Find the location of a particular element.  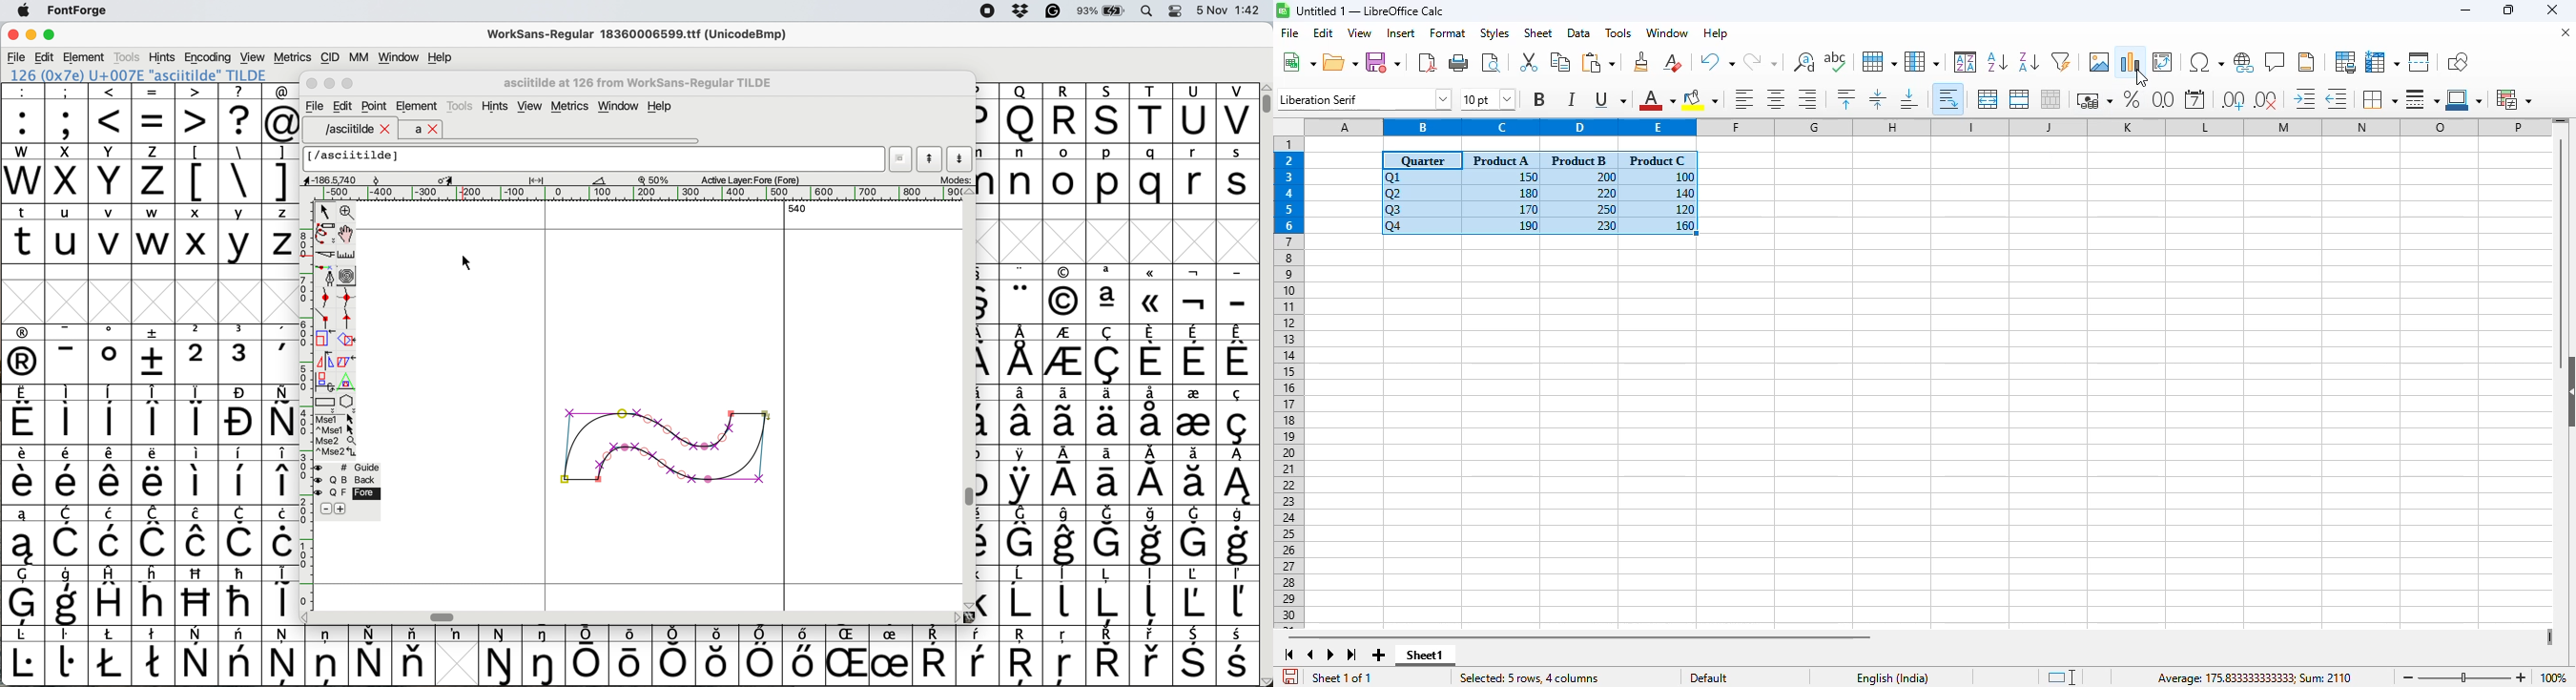

scroll to first sheet is located at coordinates (1288, 655).